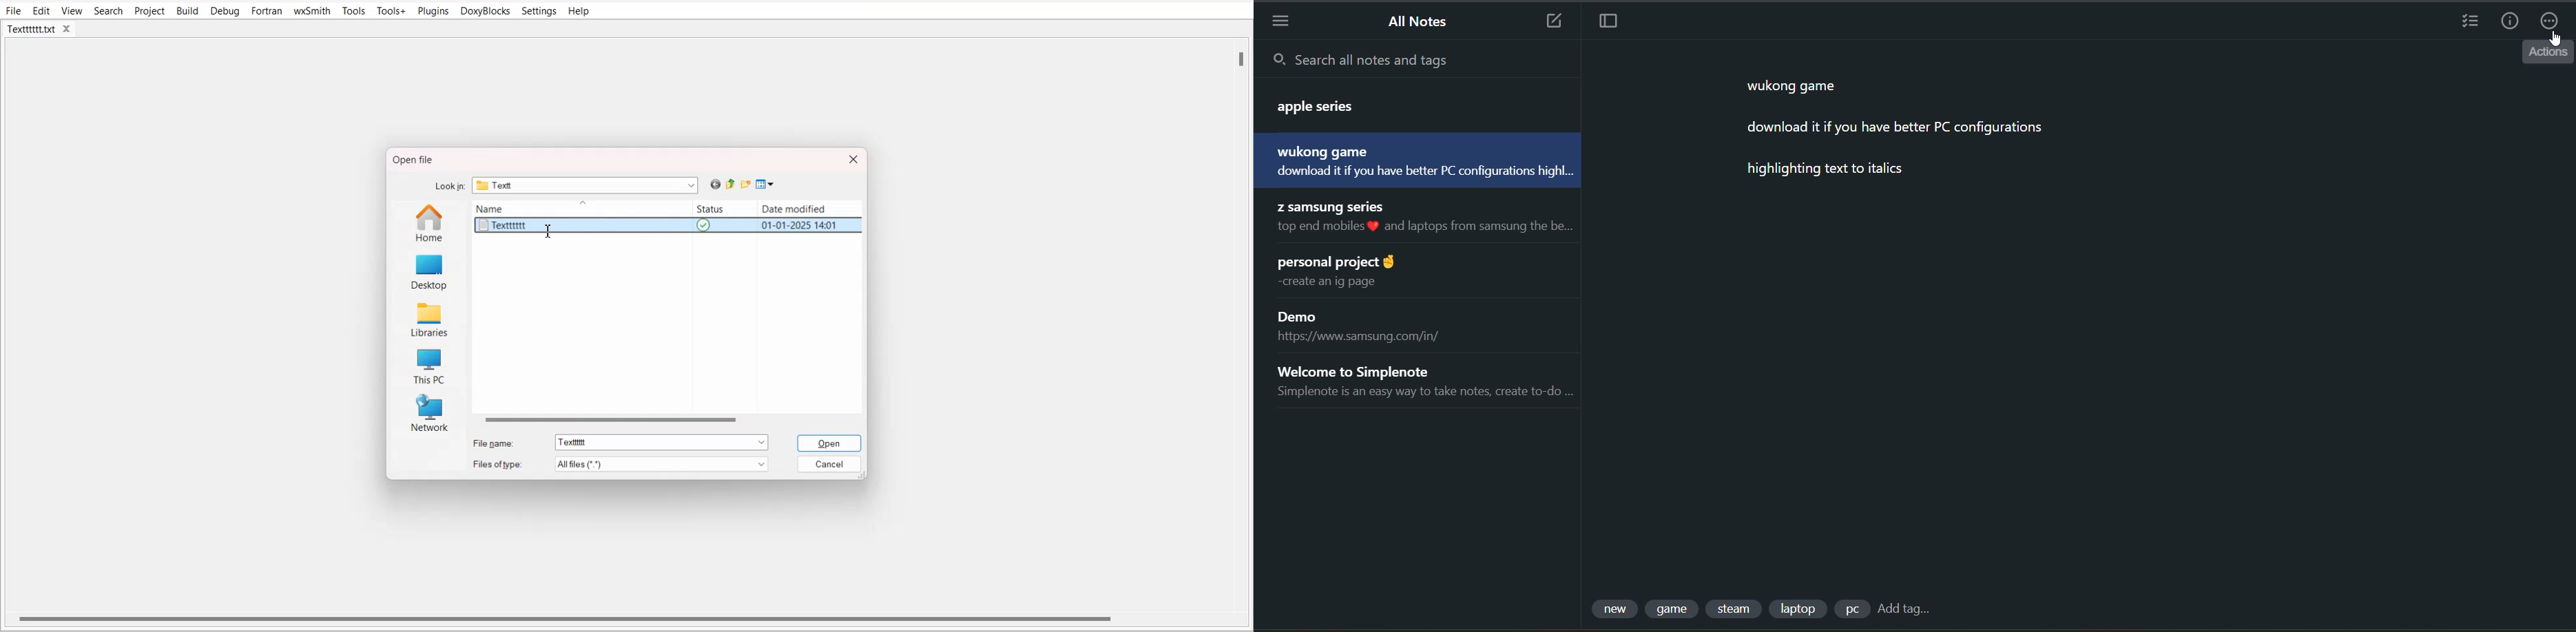 The image size is (2576, 644). What do you see at coordinates (32, 28) in the screenshot?
I see `Textttttt.txt tab` at bounding box center [32, 28].